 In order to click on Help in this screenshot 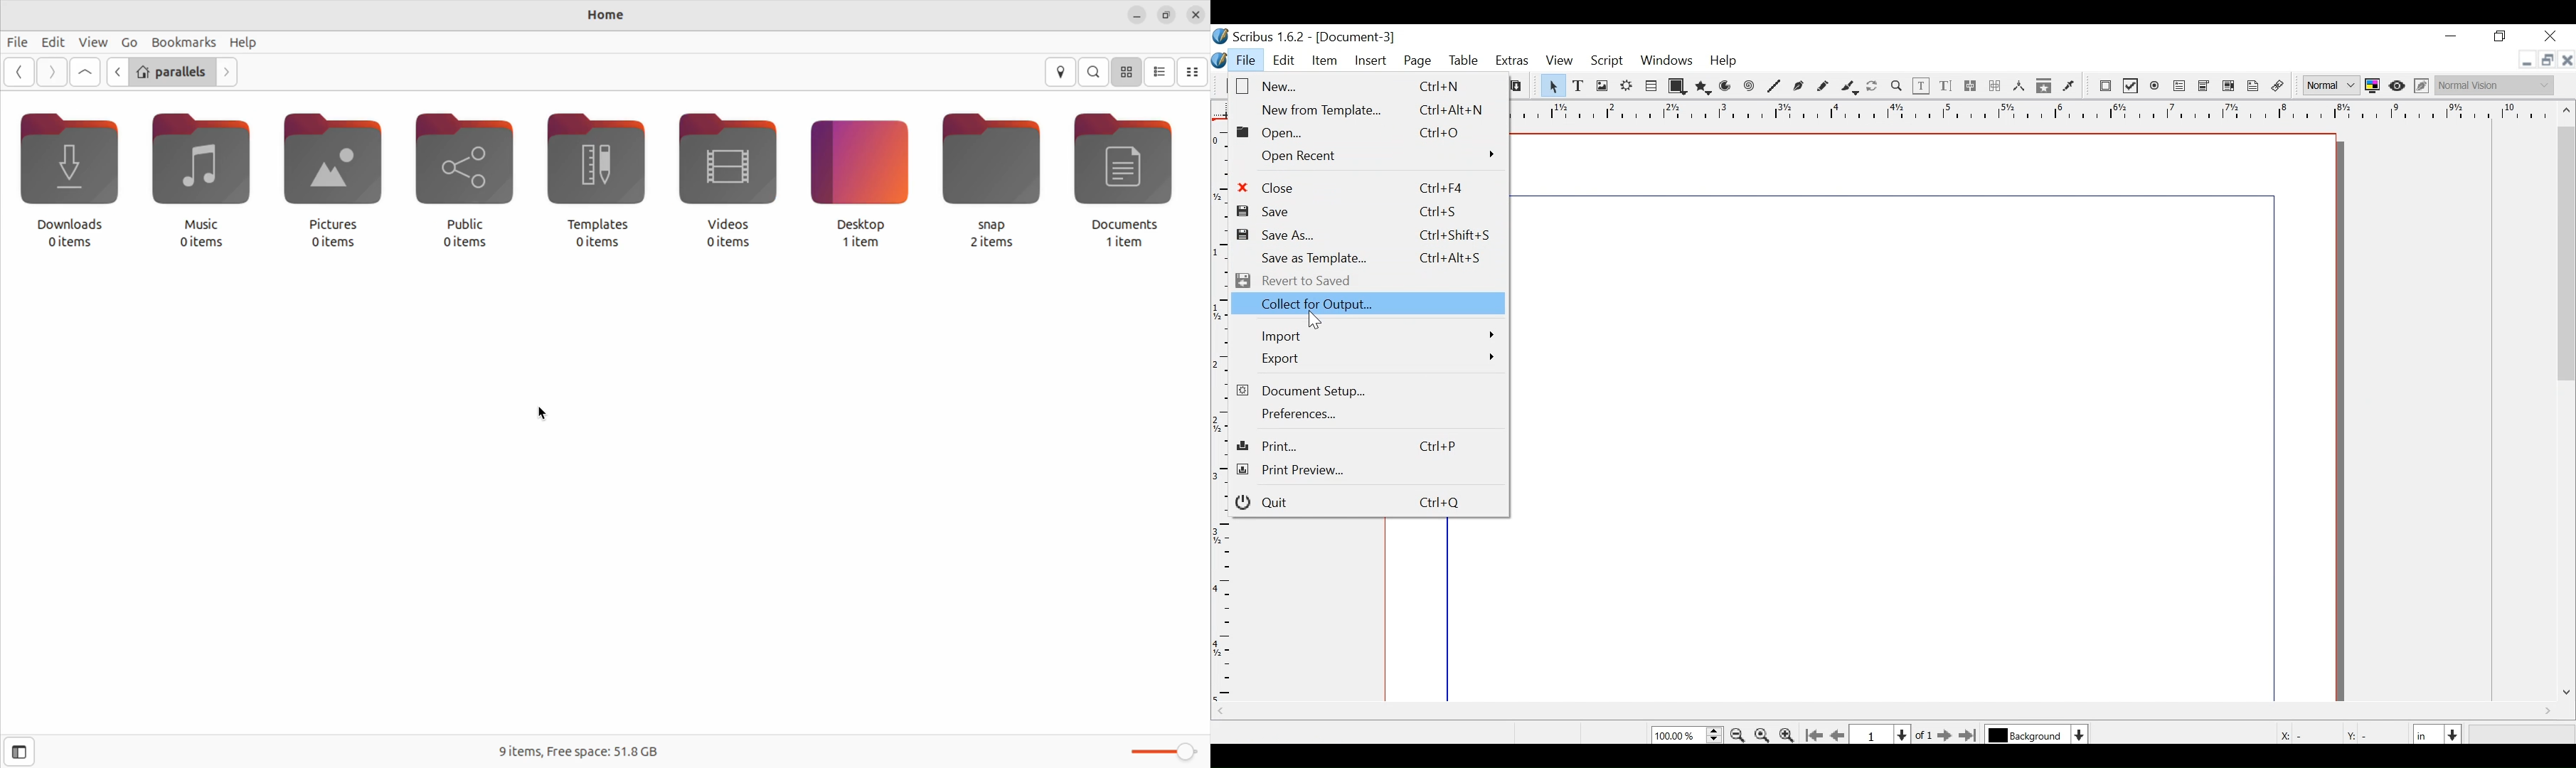, I will do `click(1724, 63)`.